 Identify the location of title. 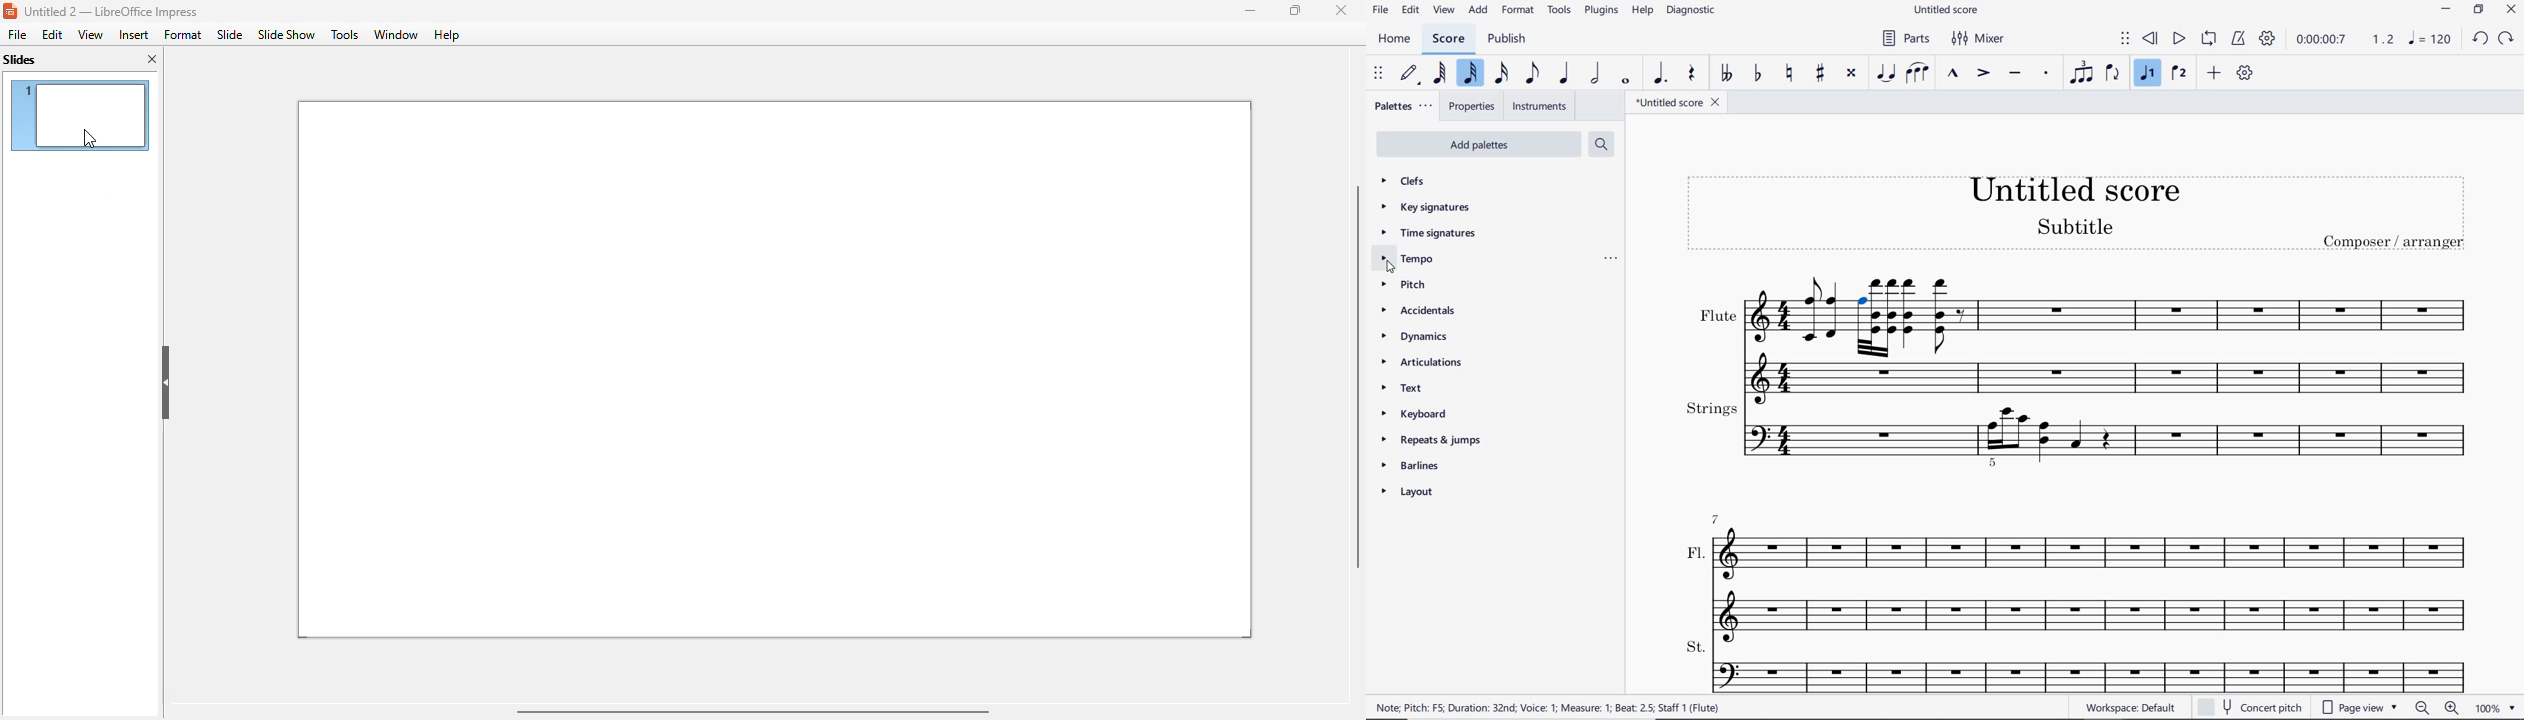
(2080, 211).